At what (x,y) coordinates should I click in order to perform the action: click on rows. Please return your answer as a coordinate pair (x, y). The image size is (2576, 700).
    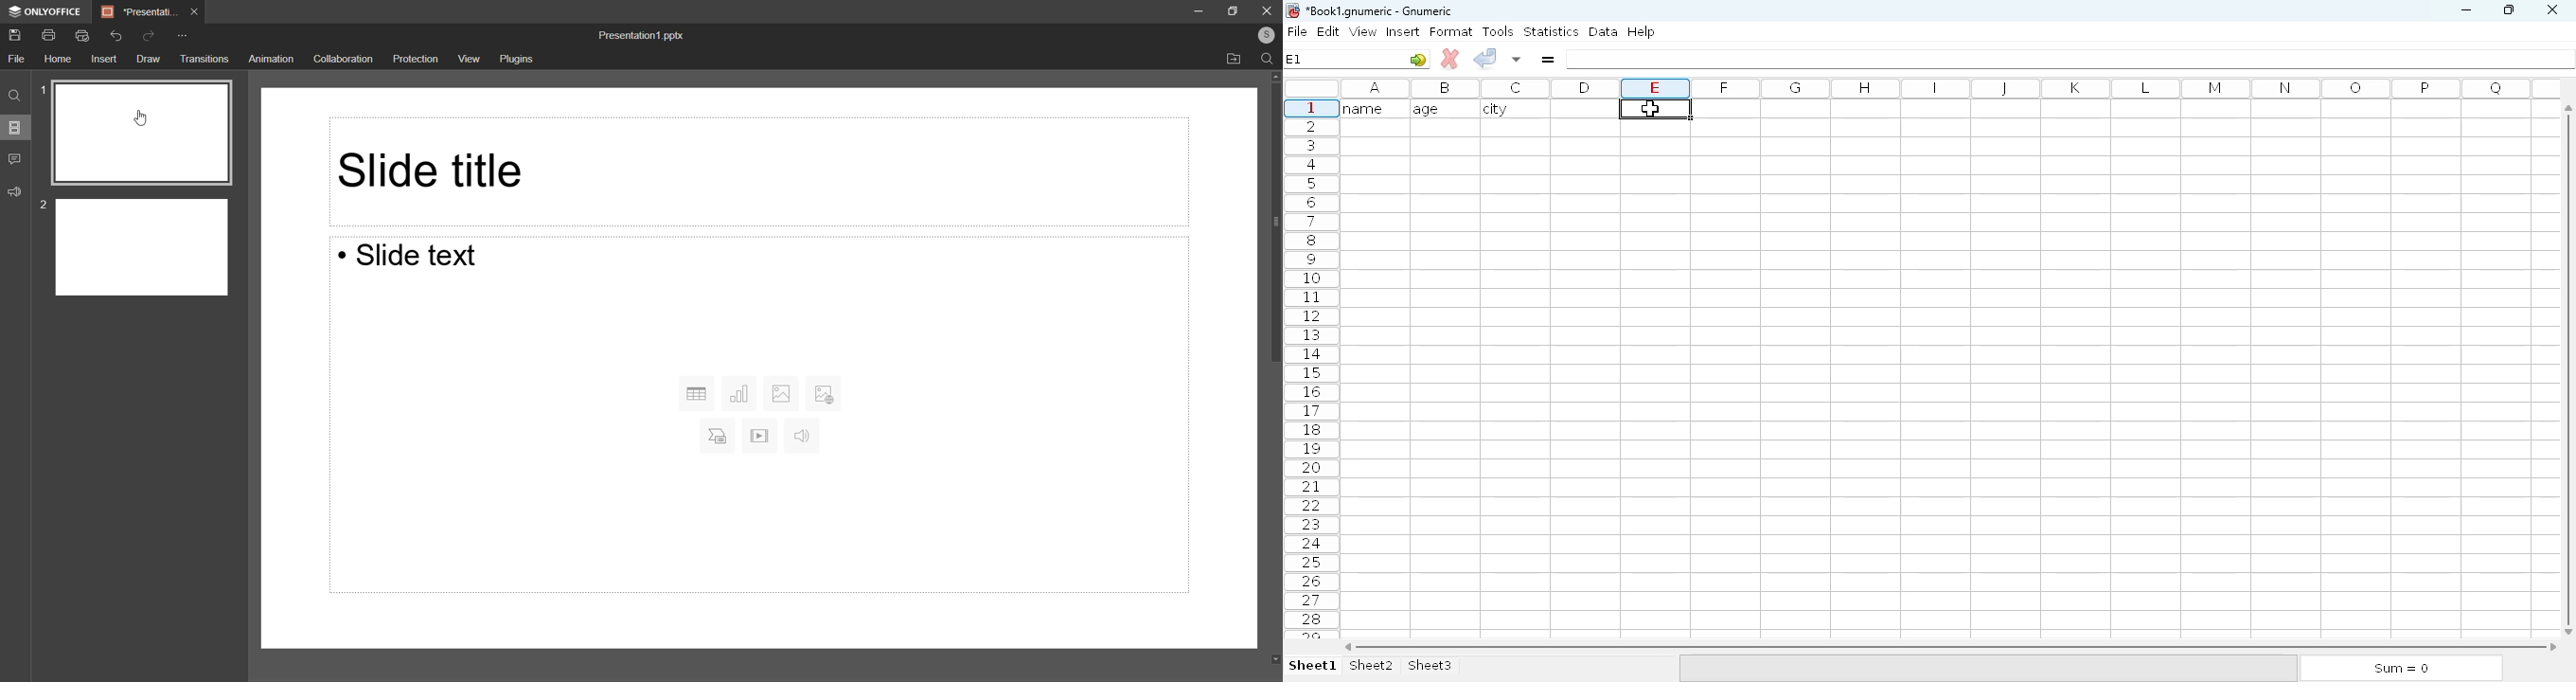
    Looking at the image, I should click on (1311, 368).